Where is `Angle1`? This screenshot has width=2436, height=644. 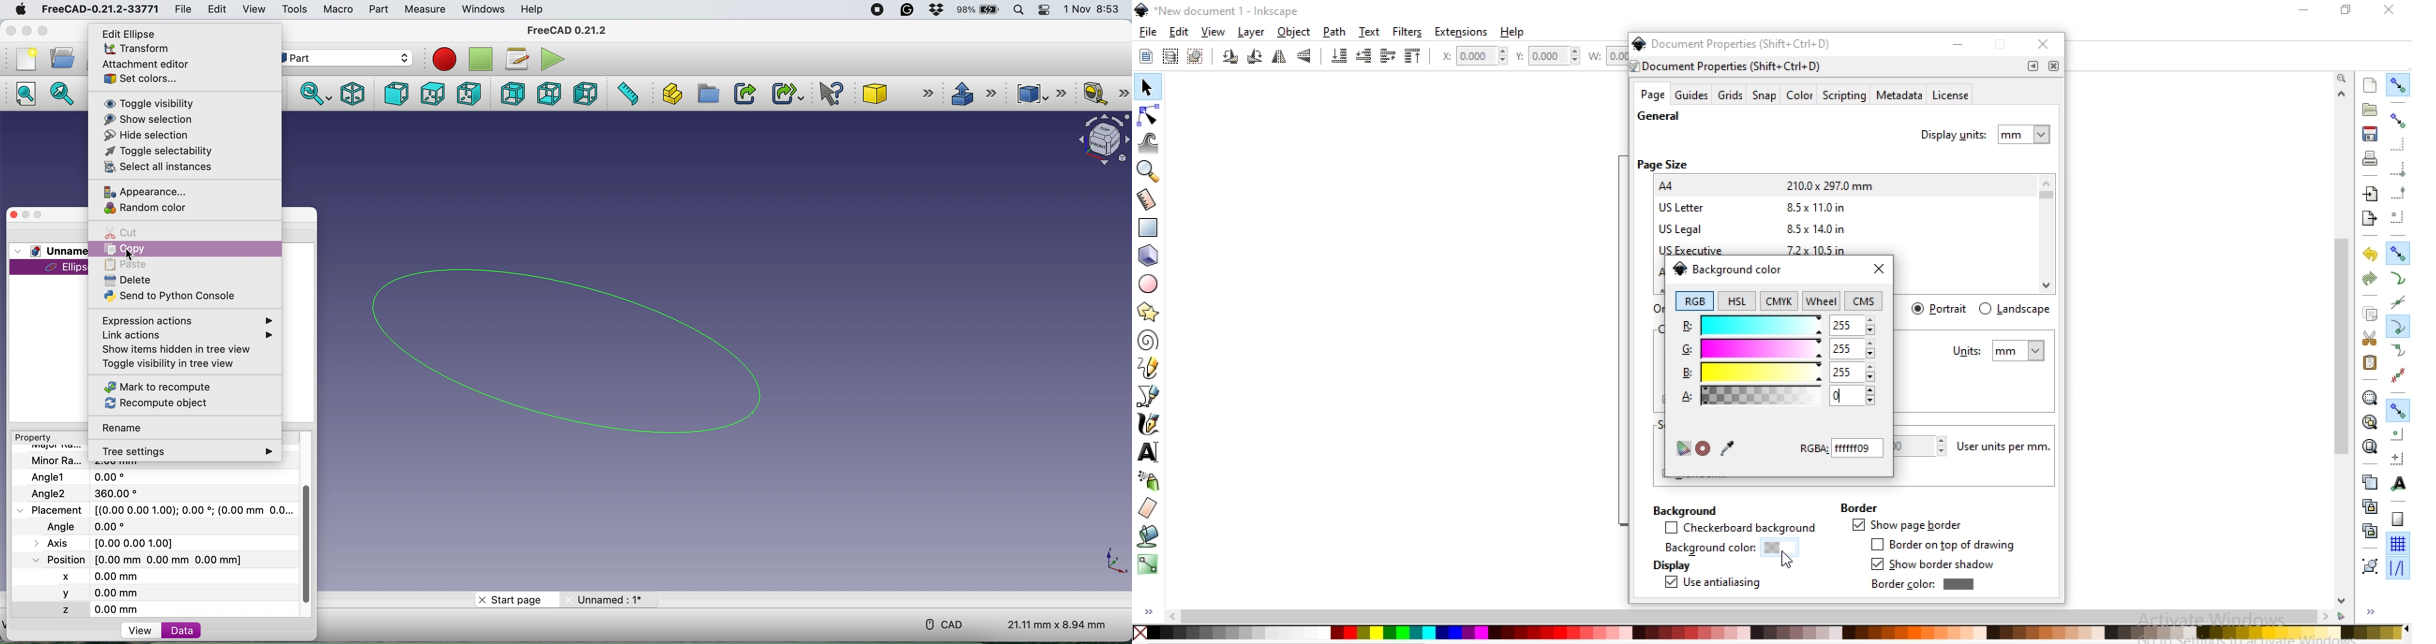 Angle1 is located at coordinates (80, 477).